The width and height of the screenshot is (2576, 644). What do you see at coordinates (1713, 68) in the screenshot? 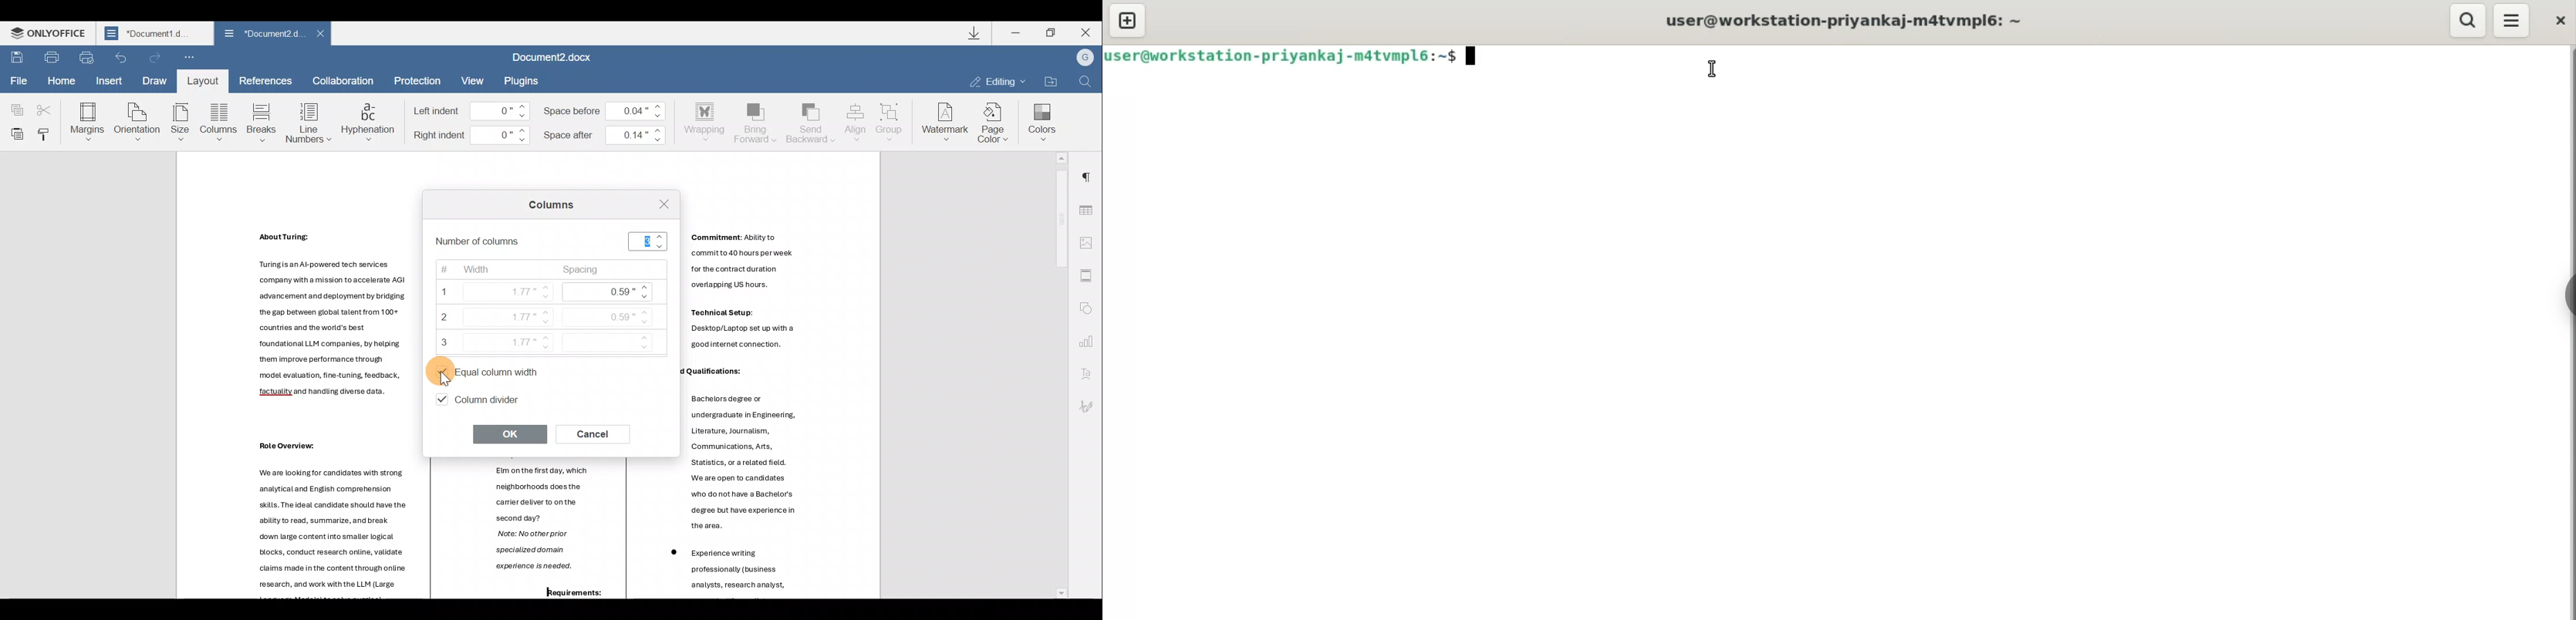
I see `cursor` at bounding box center [1713, 68].